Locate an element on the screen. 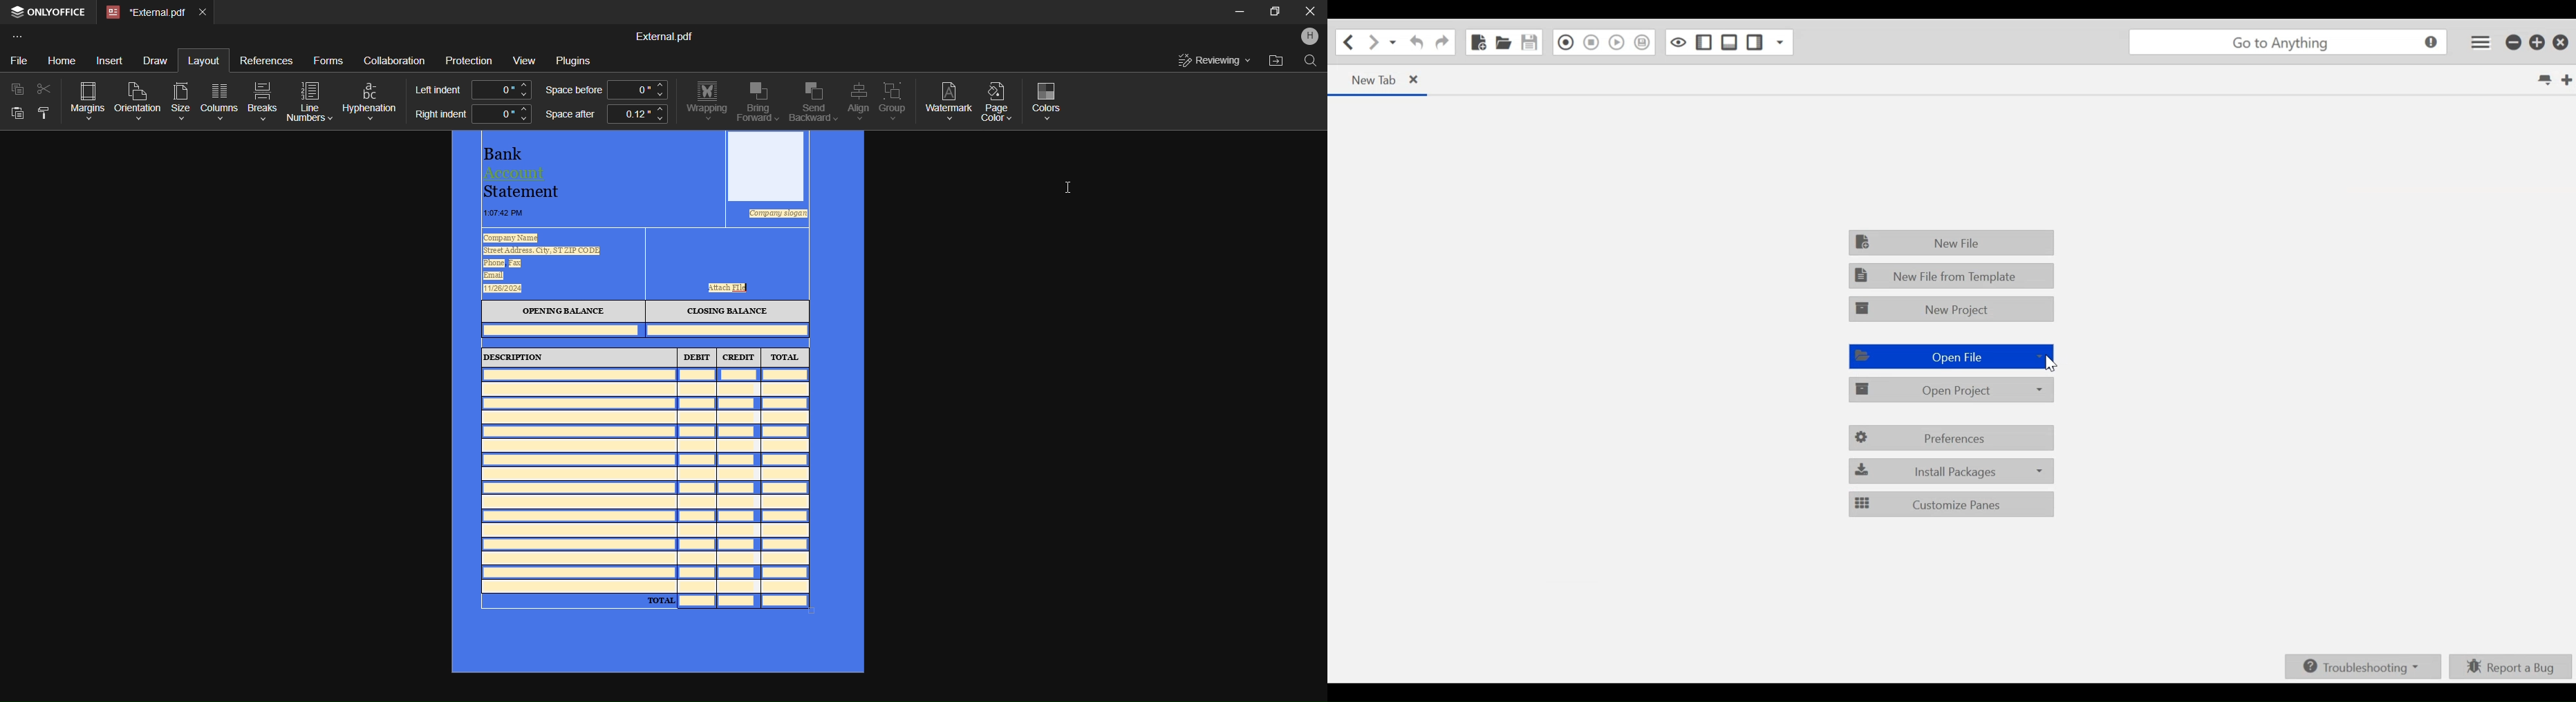  Changed Form Background Color to blue is located at coordinates (658, 404).